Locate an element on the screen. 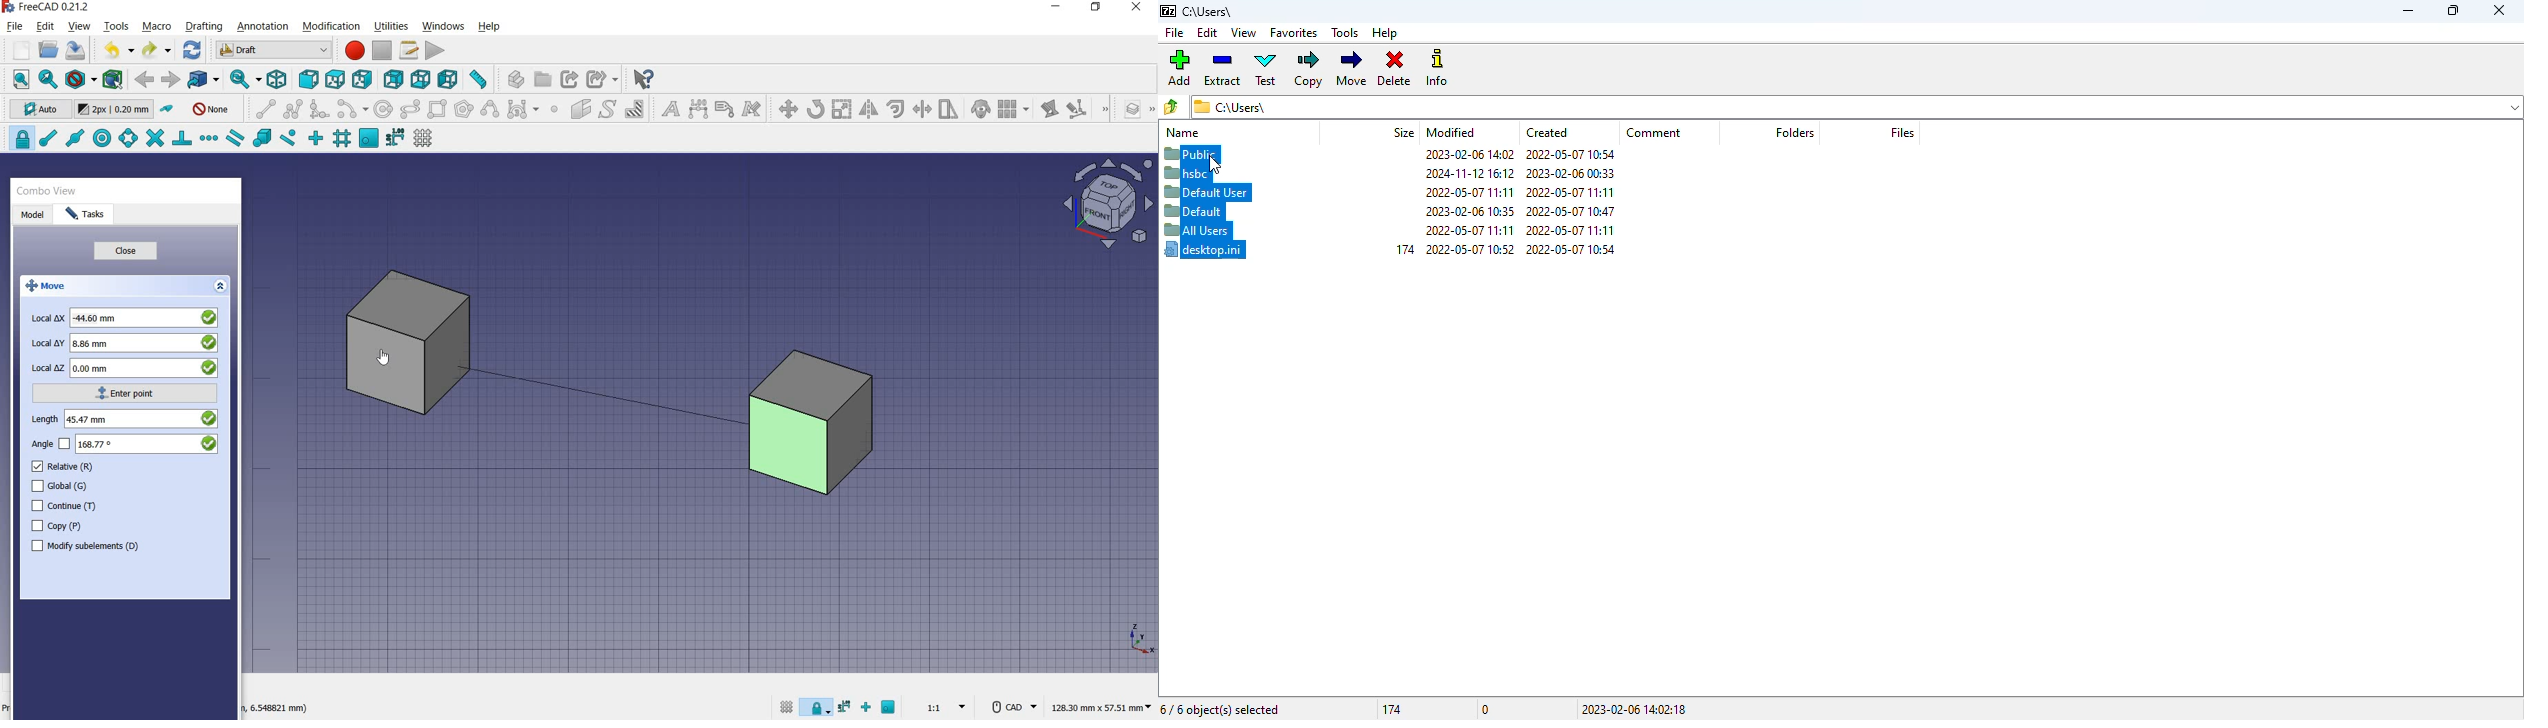 The height and width of the screenshot is (728, 2548). file is located at coordinates (1175, 32).